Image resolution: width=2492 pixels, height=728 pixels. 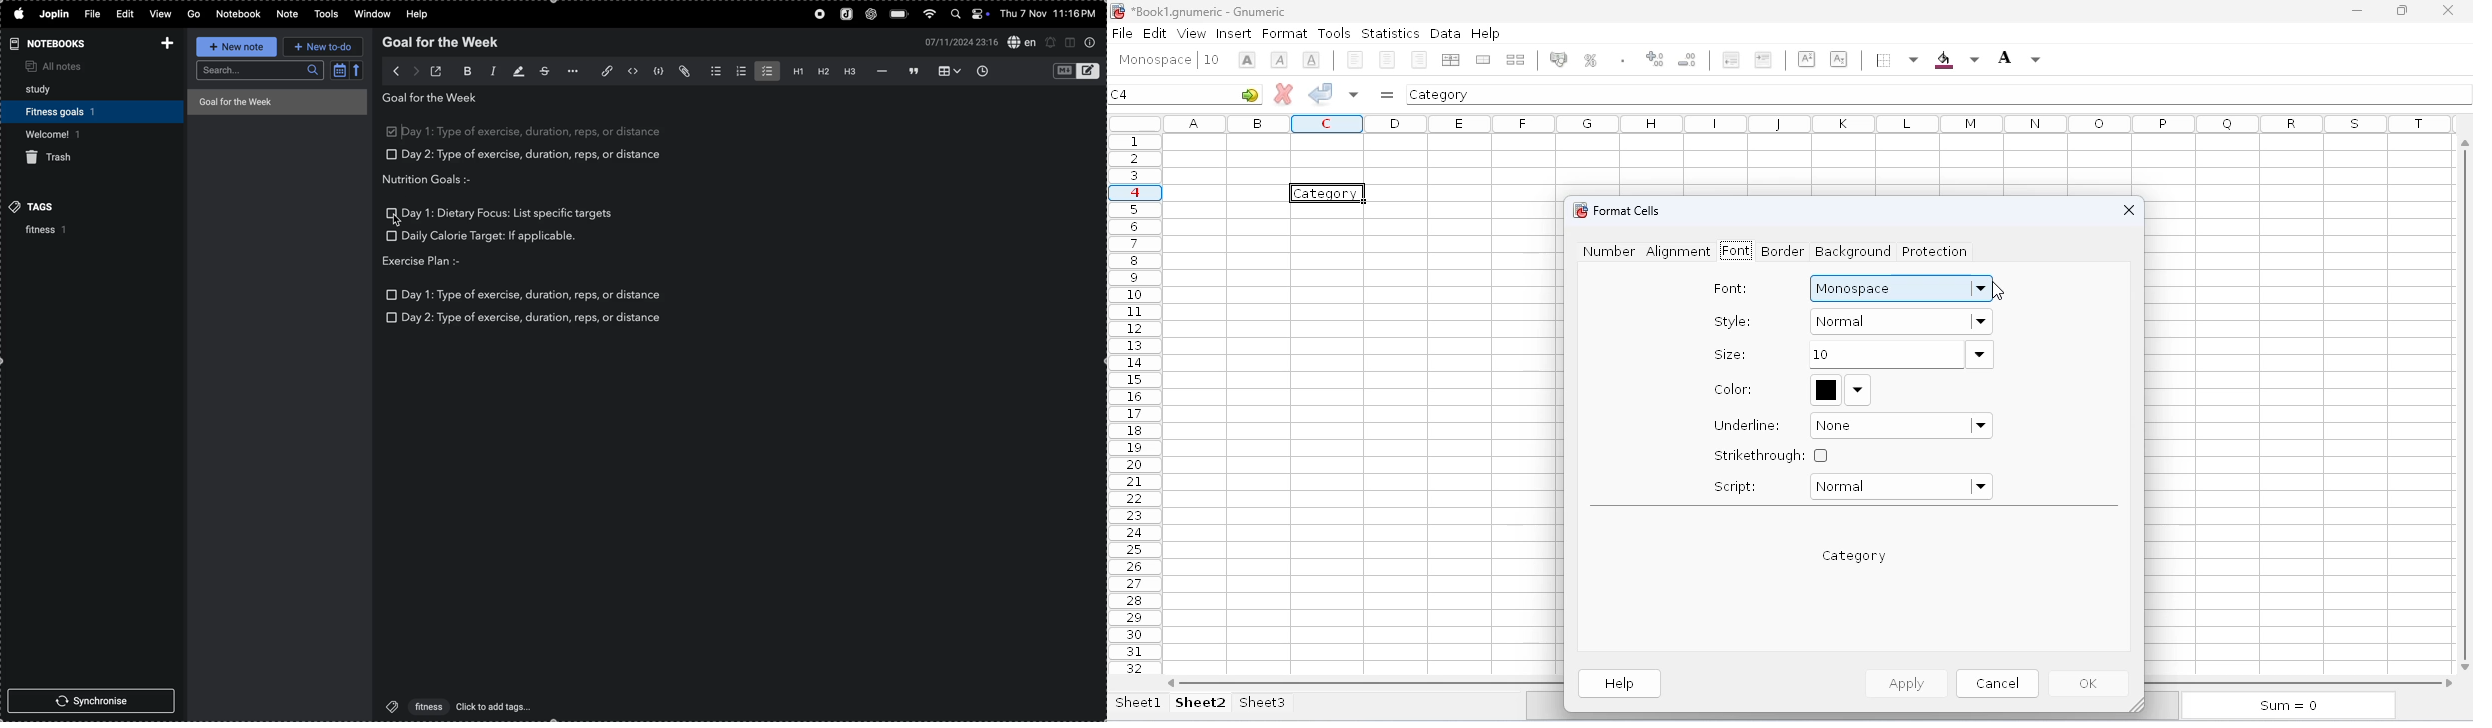 I want to click on black quote, so click(x=913, y=70).